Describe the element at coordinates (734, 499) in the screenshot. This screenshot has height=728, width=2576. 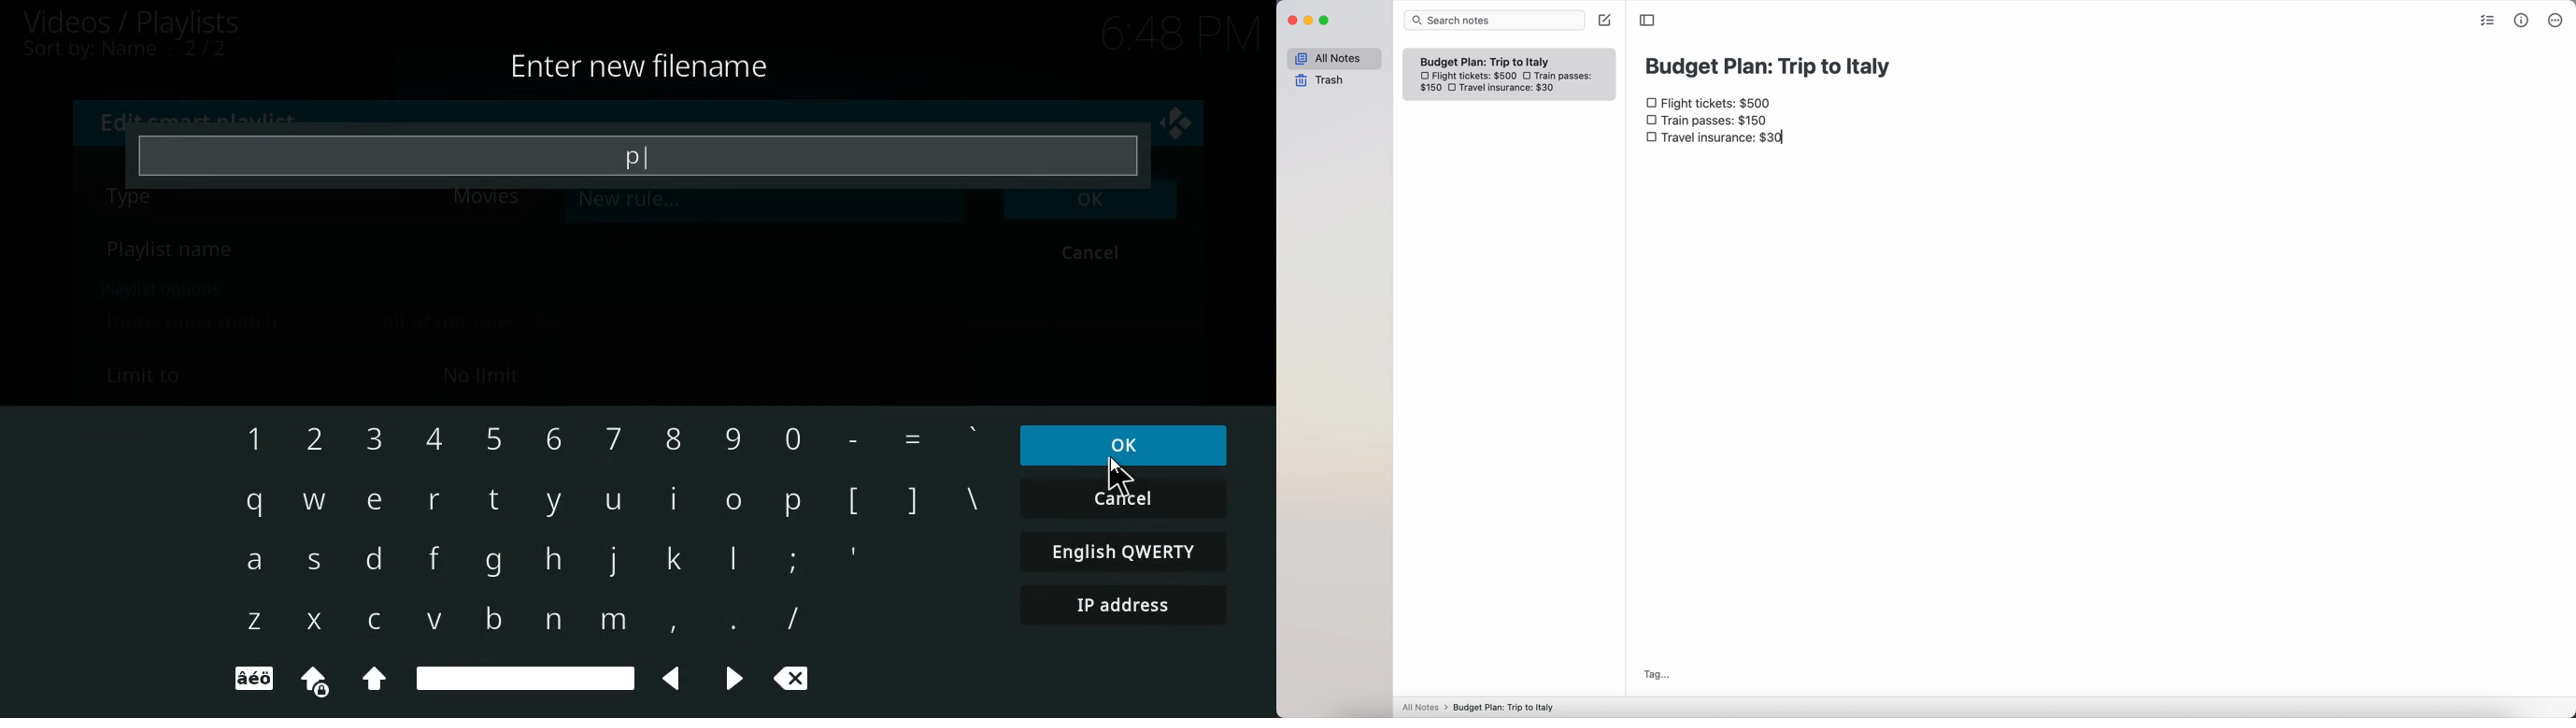
I see `o` at that location.